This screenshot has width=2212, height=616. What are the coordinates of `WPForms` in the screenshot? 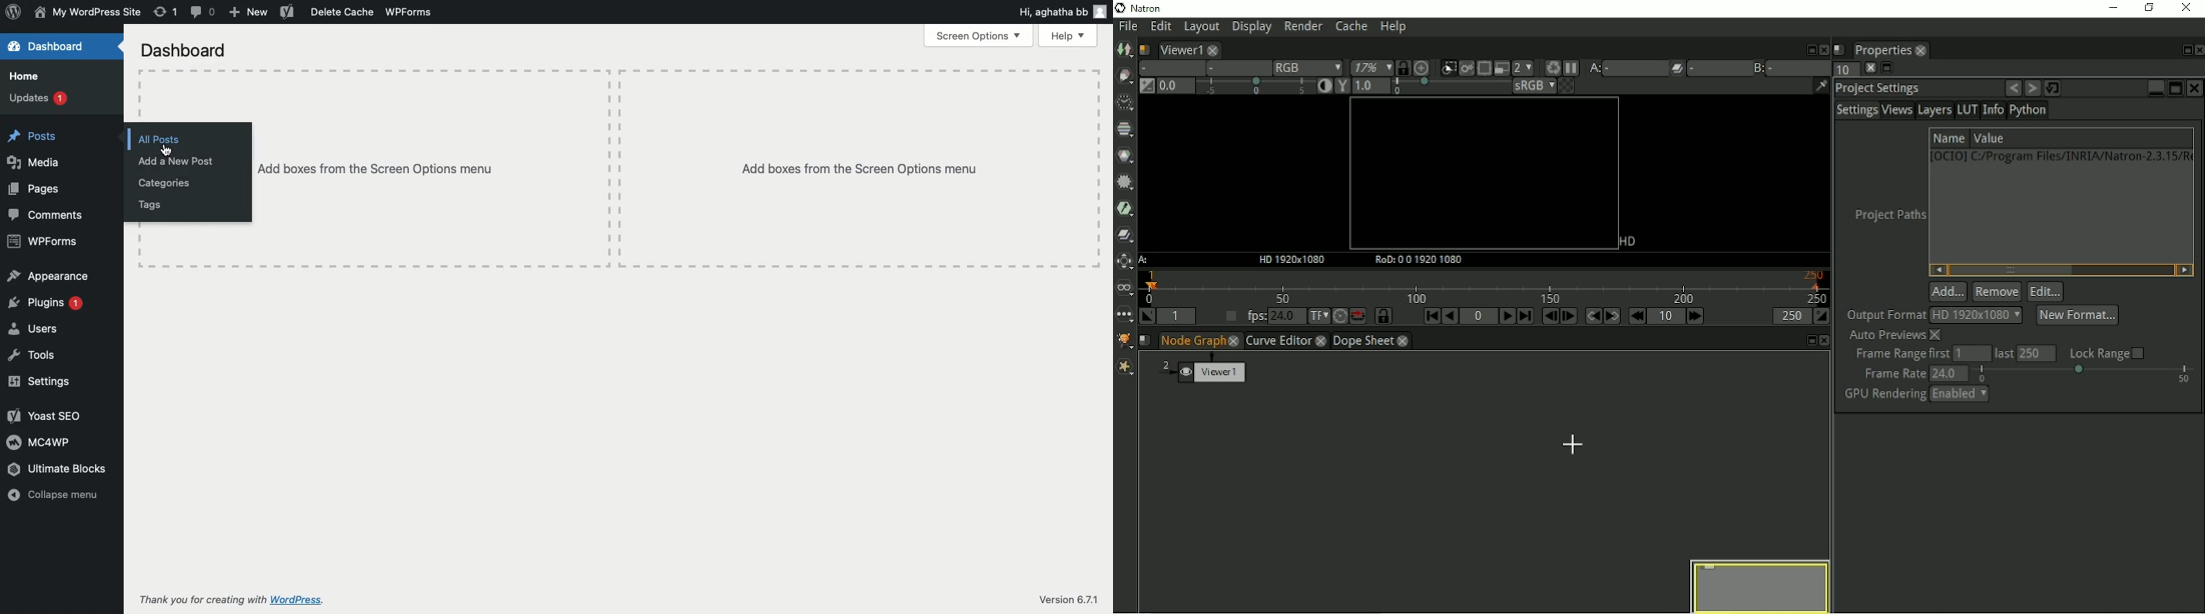 It's located at (43, 243).